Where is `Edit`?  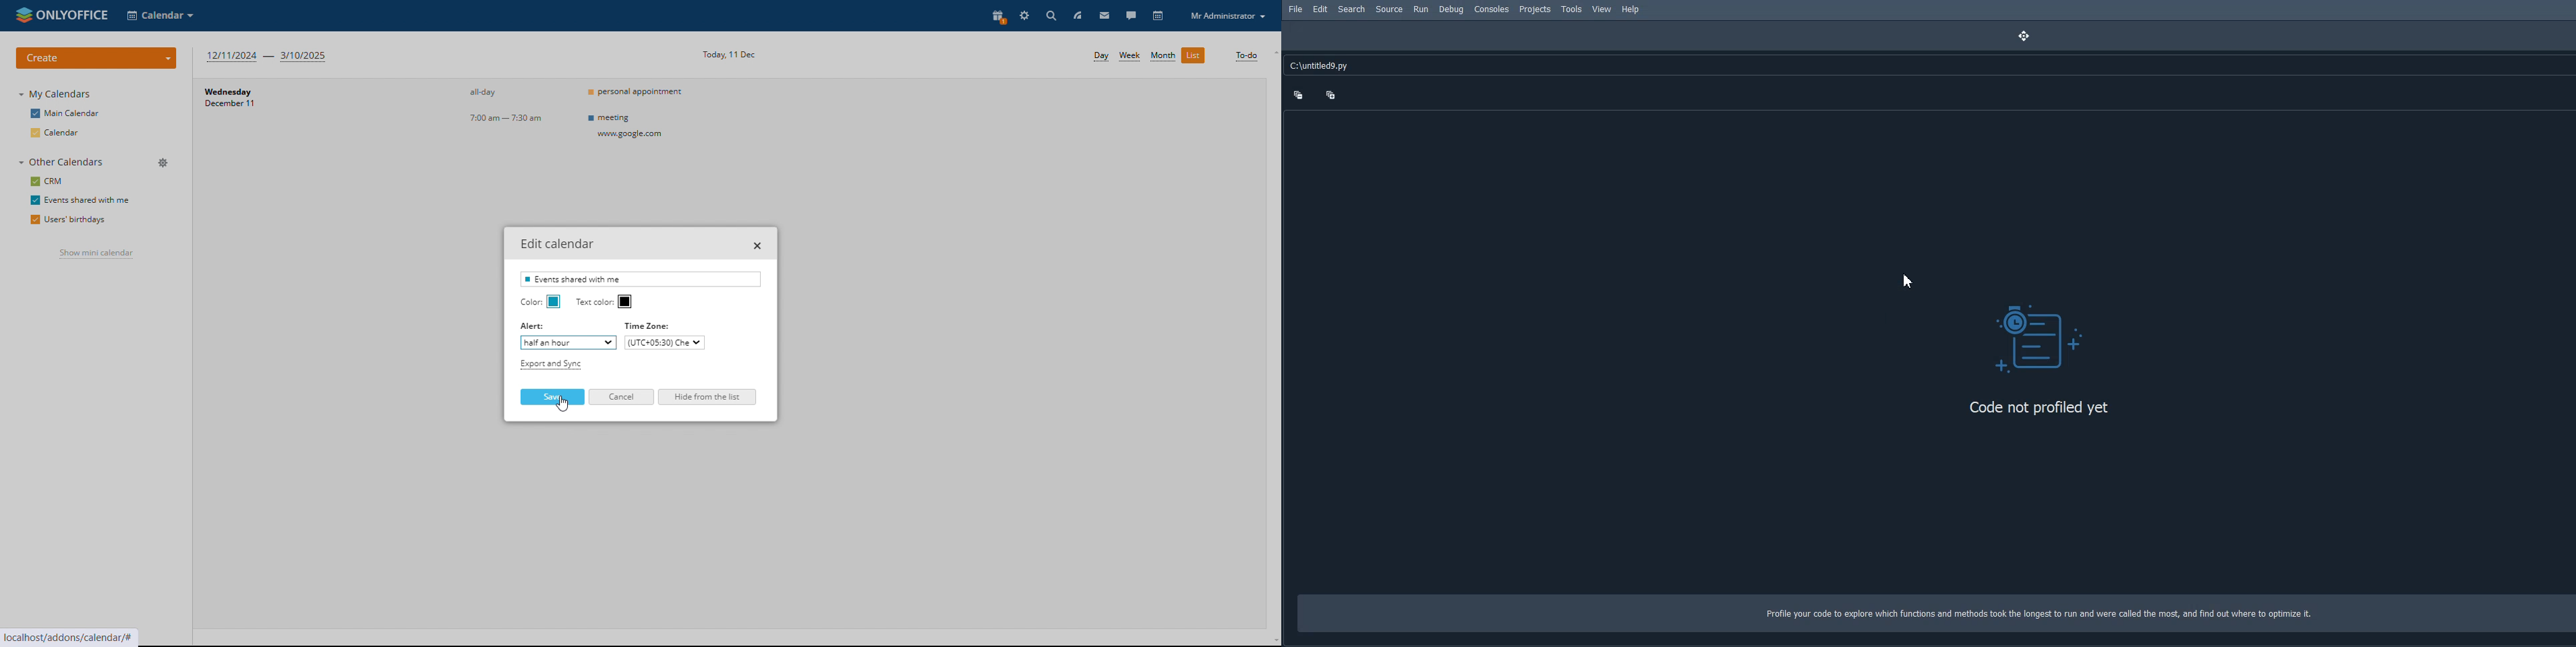 Edit is located at coordinates (1320, 9).